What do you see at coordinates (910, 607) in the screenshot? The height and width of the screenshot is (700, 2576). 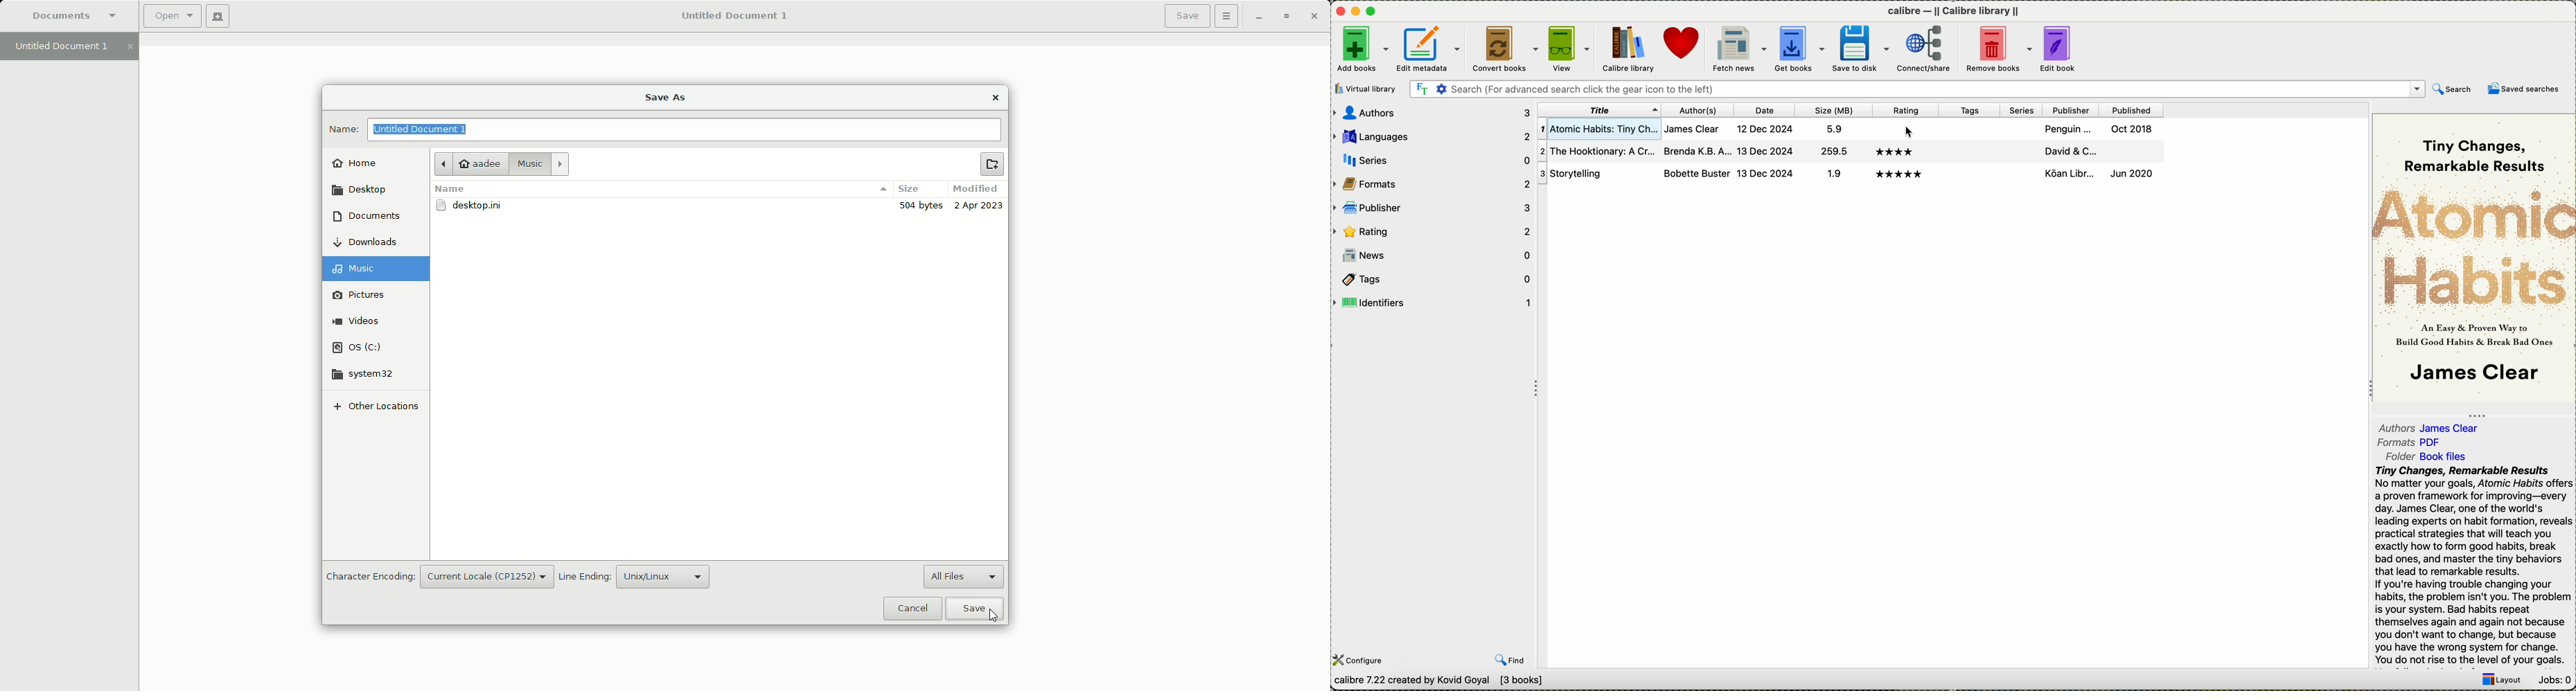 I see `Cancel` at bounding box center [910, 607].